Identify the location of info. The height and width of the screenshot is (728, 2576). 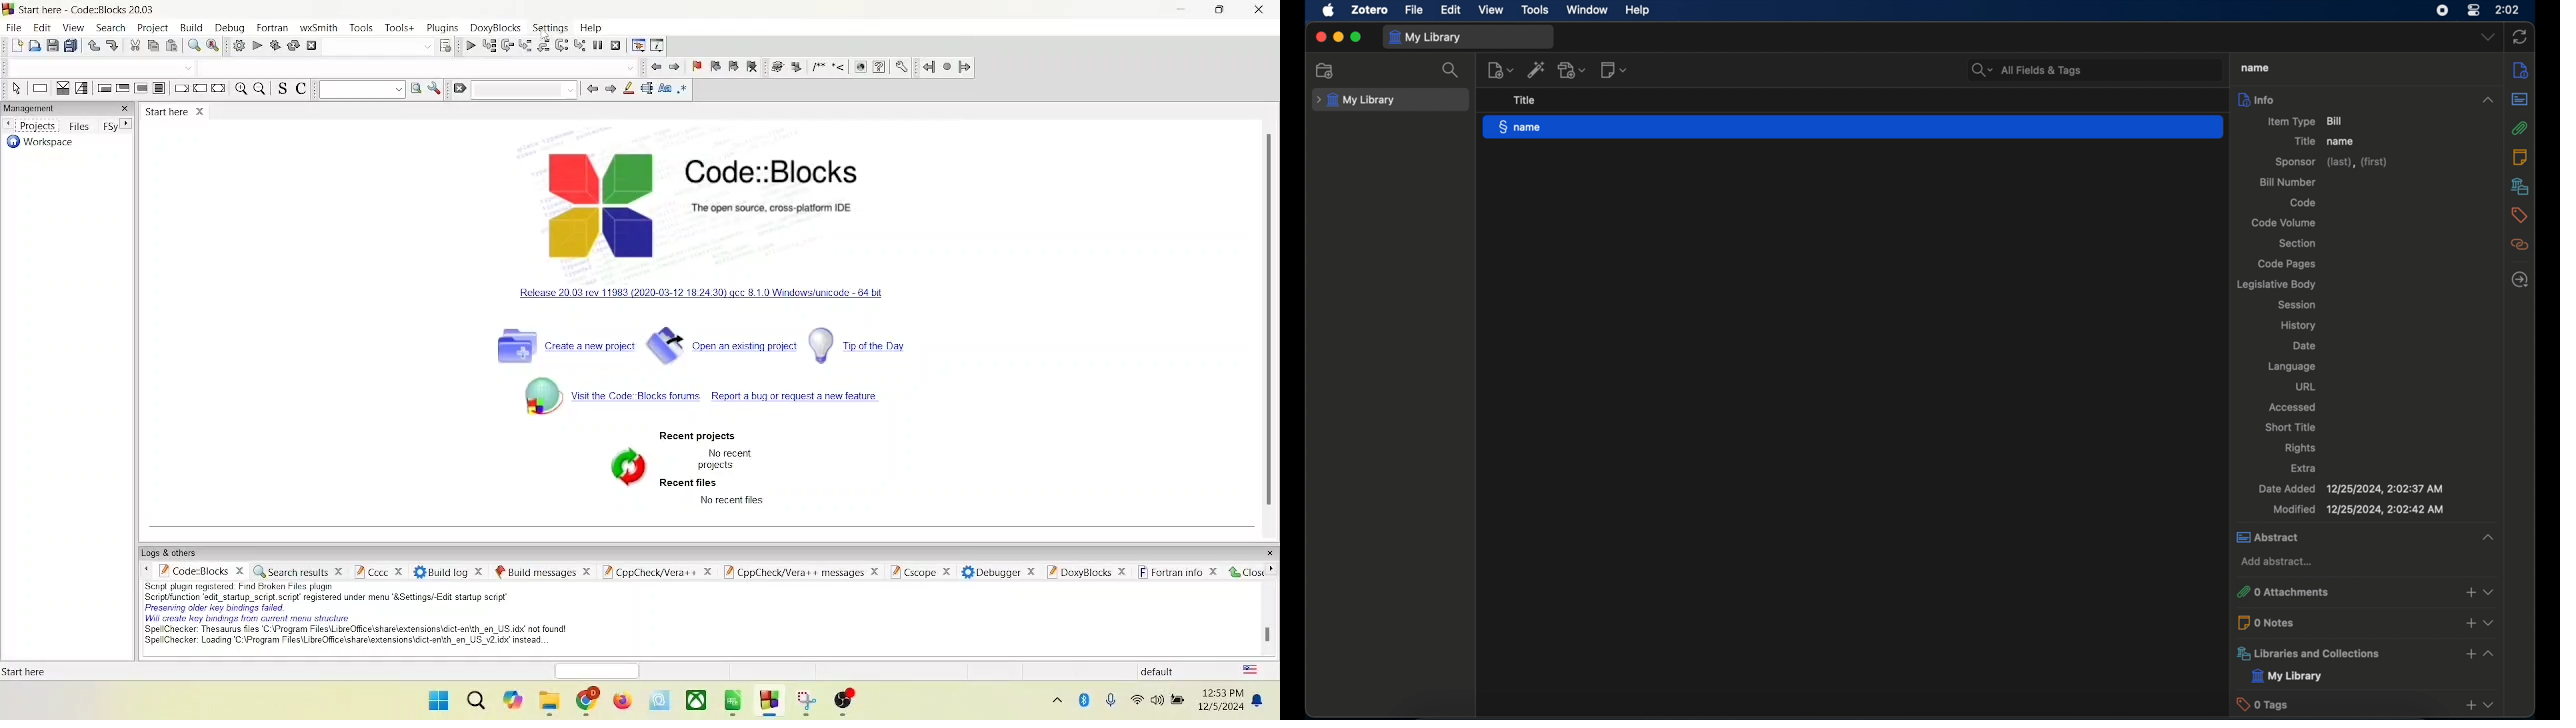
(2521, 69).